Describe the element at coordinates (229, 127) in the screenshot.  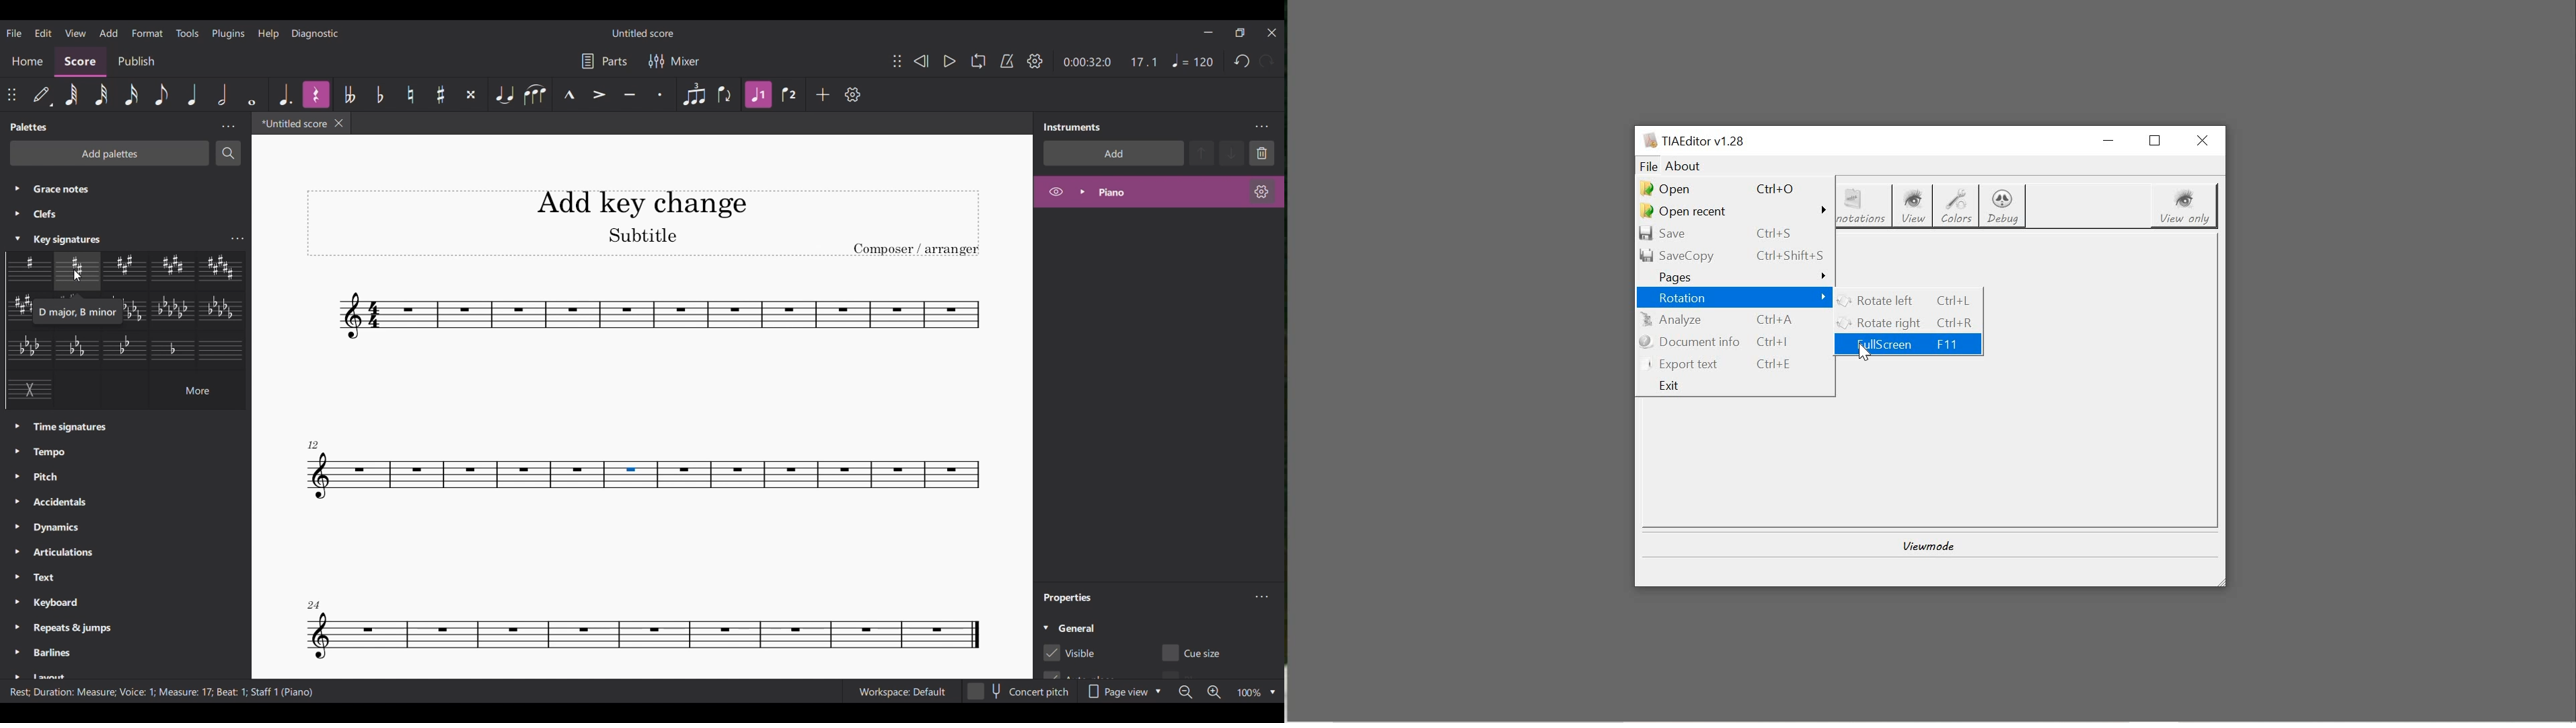
I see `Palettes settings ` at that location.